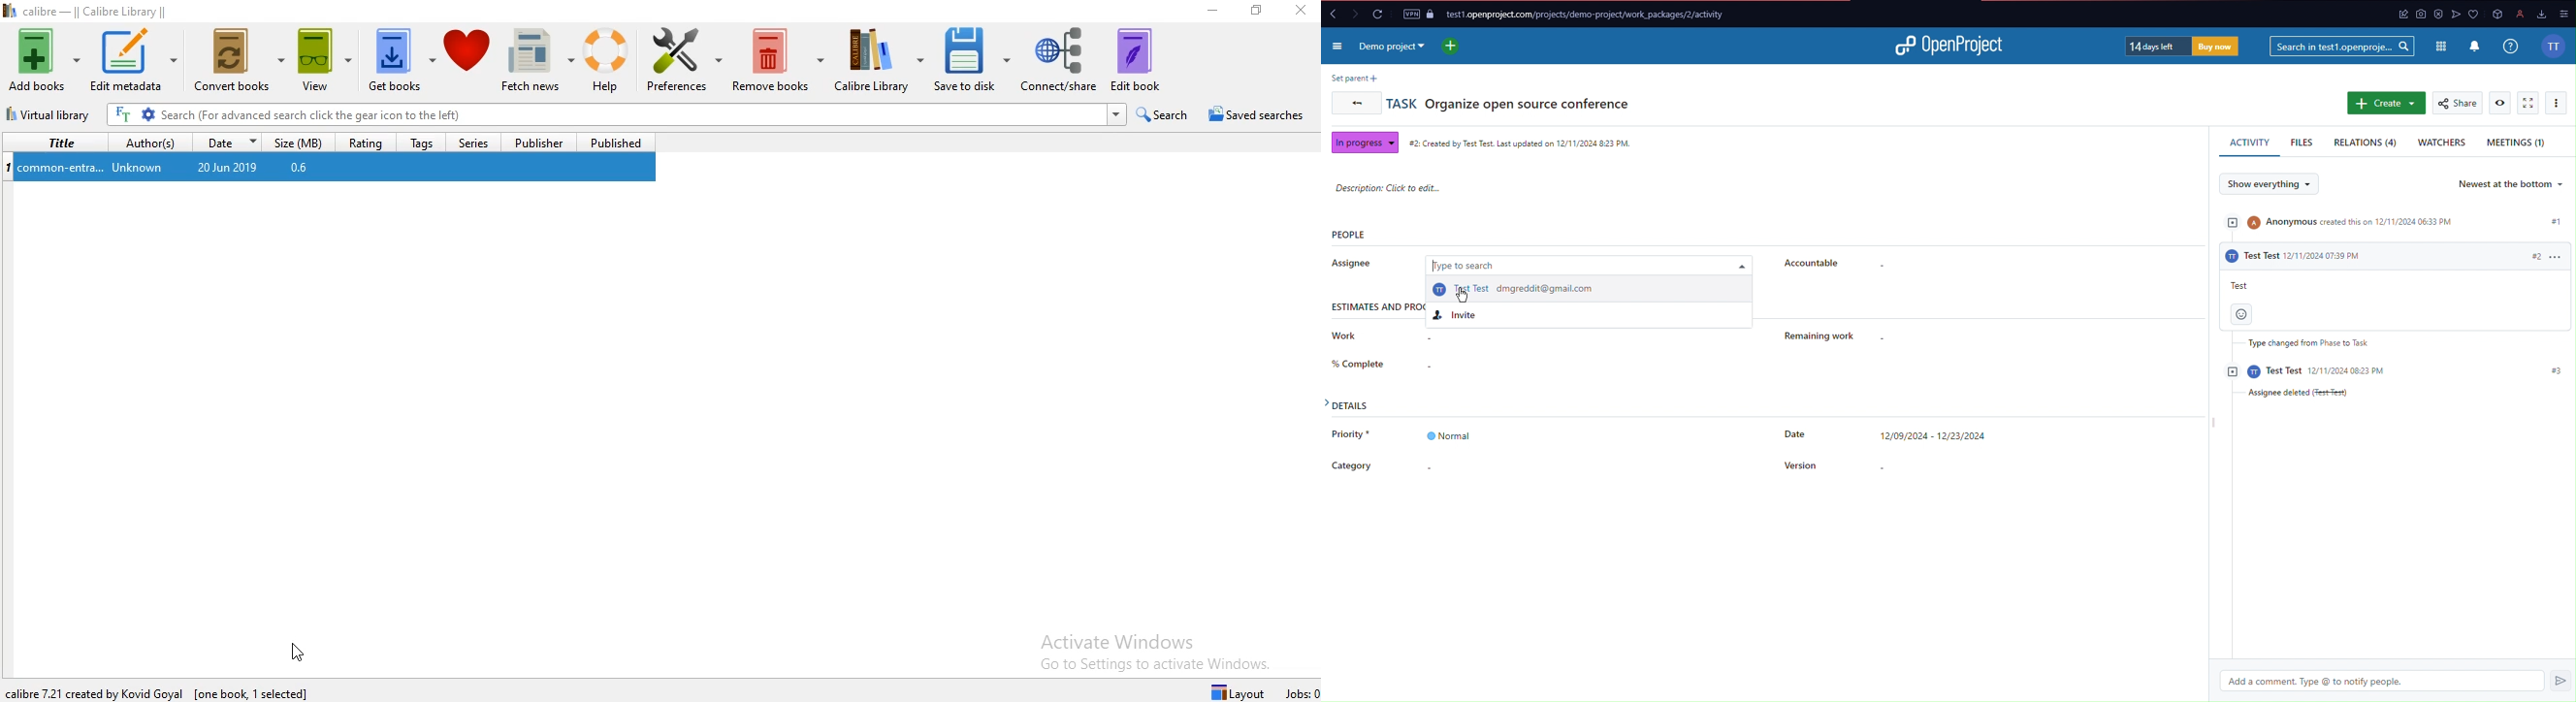  Describe the element at coordinates (537, 65) in the screenshot. I see `Fetch news` at that location.